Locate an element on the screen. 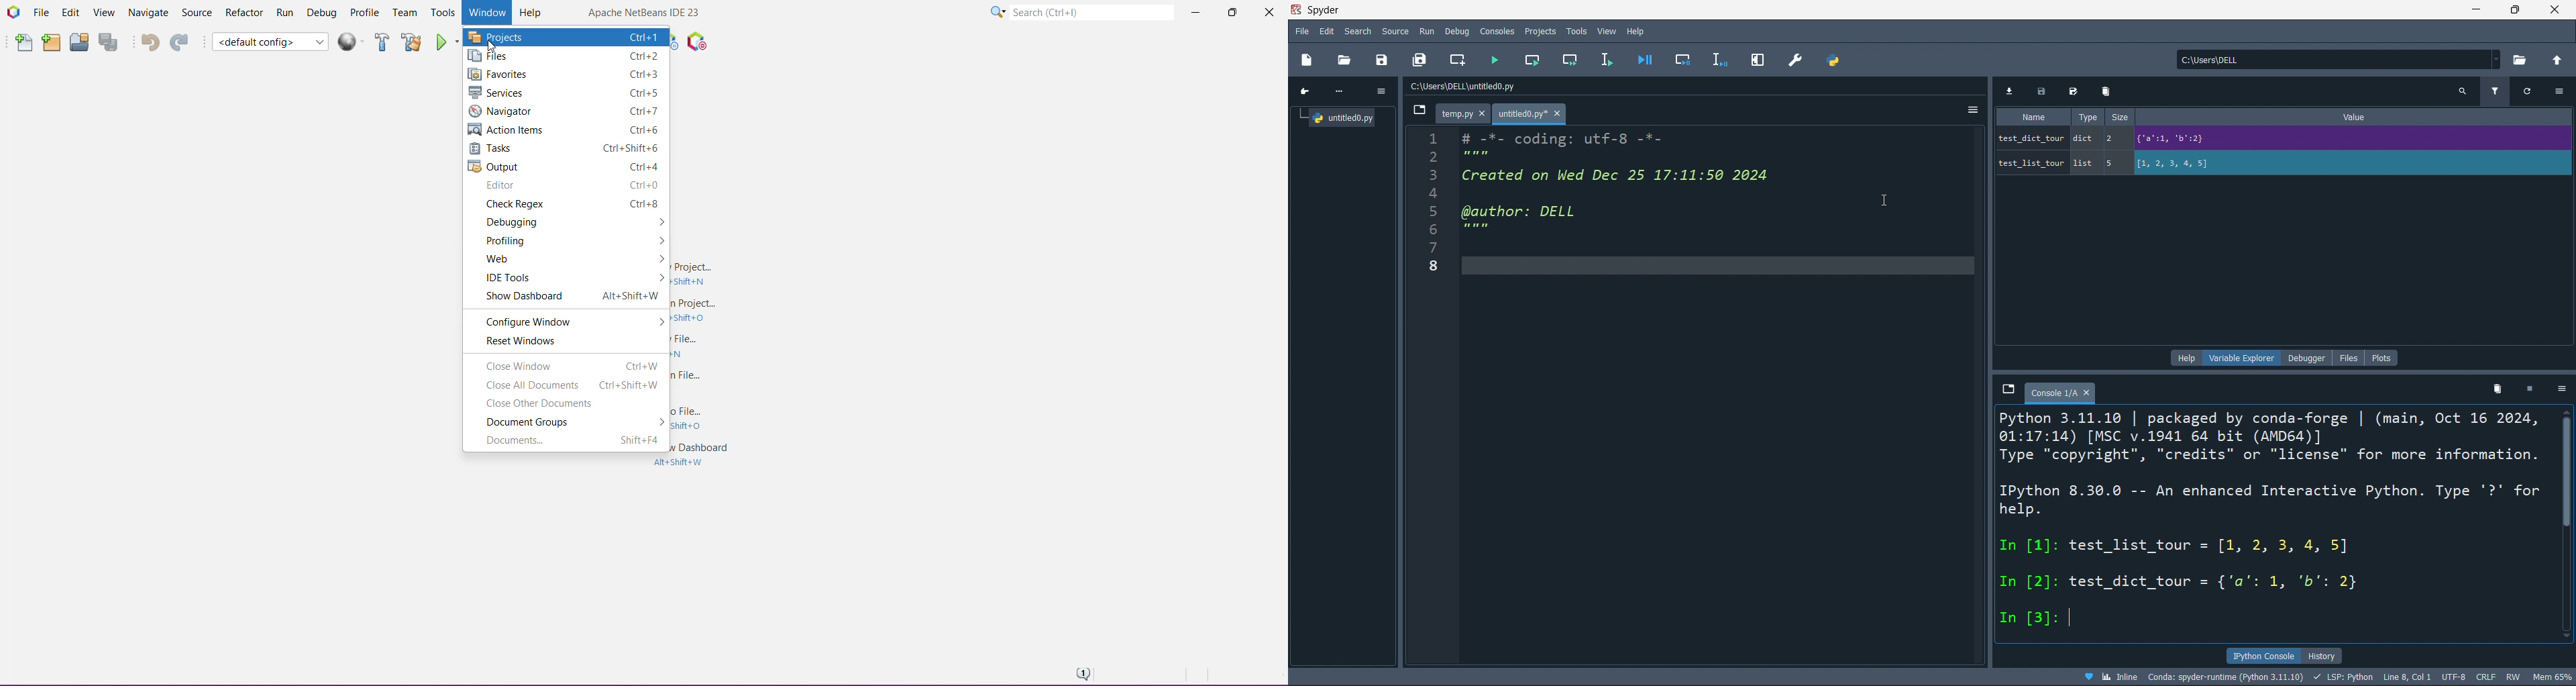 This screenshot has height=700, width=2576. debug line is located at coordinates (1719, 60).